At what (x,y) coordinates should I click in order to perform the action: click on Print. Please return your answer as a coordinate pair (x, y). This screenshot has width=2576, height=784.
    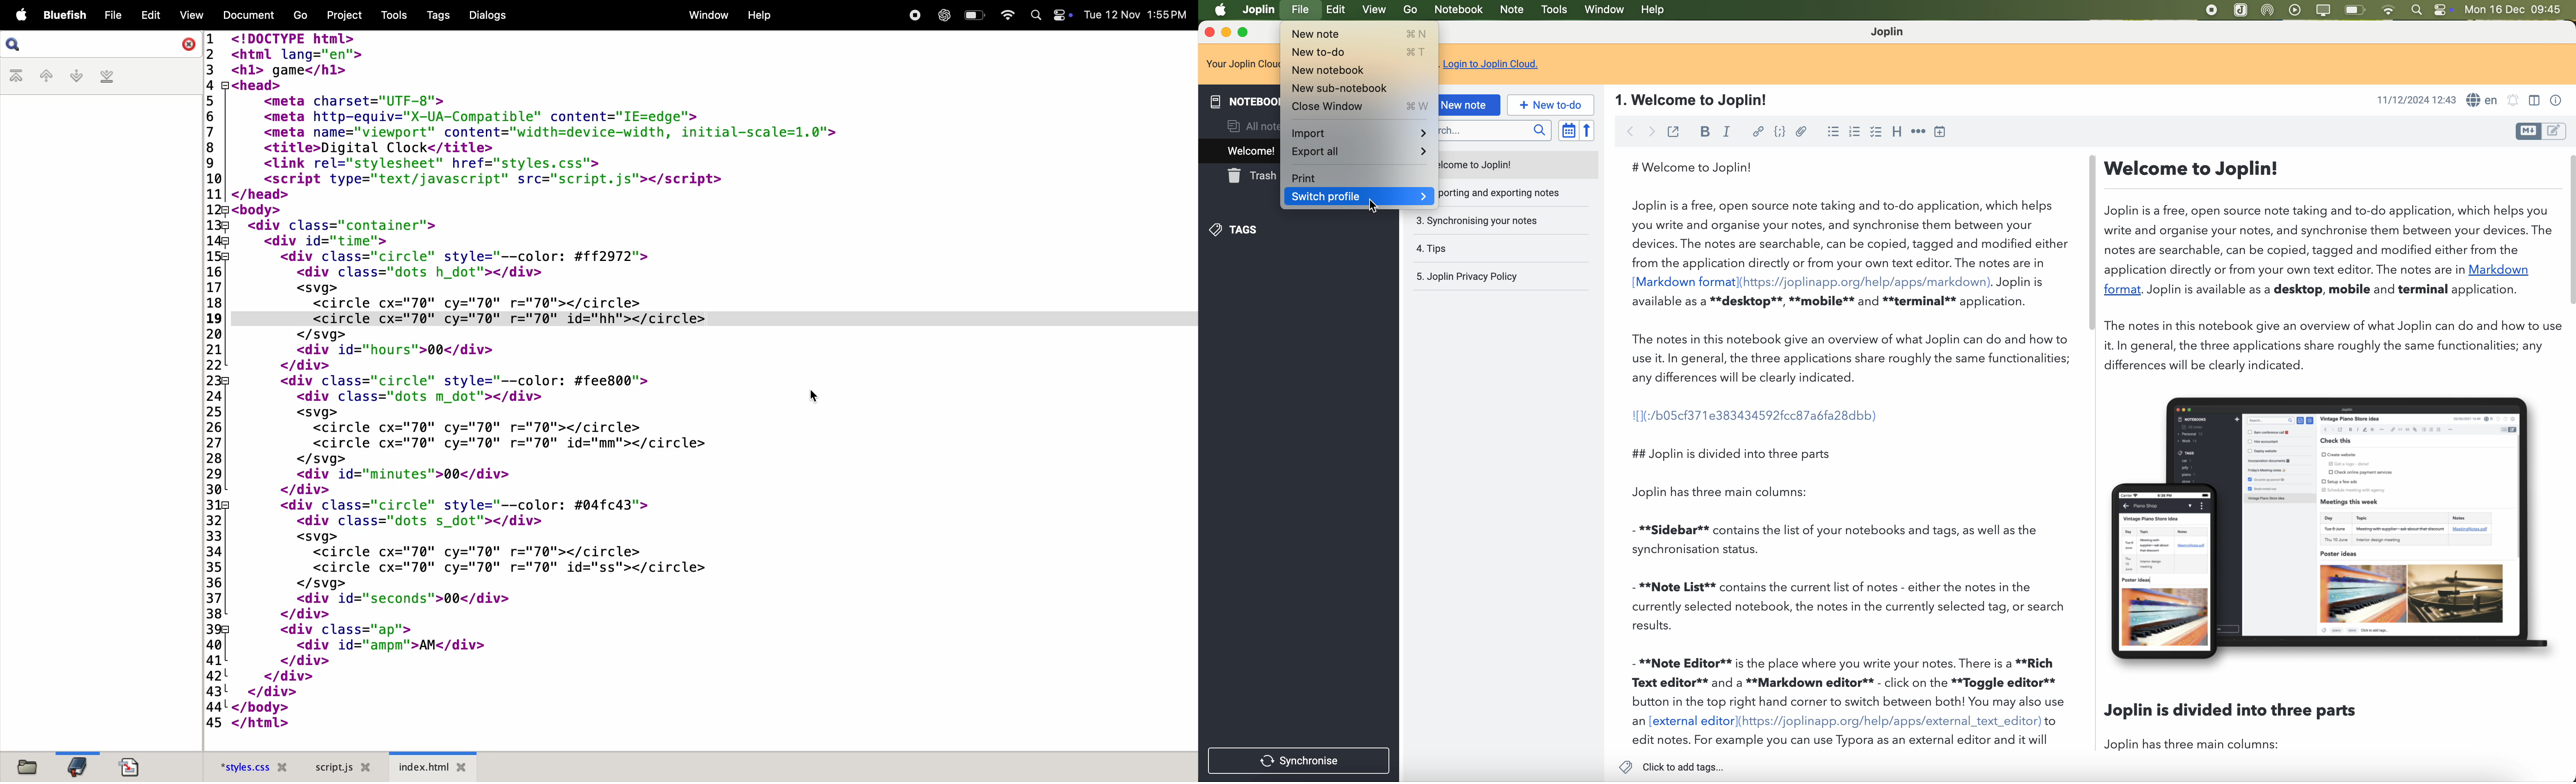
    Looking at the image, I should click on (1358, 176).